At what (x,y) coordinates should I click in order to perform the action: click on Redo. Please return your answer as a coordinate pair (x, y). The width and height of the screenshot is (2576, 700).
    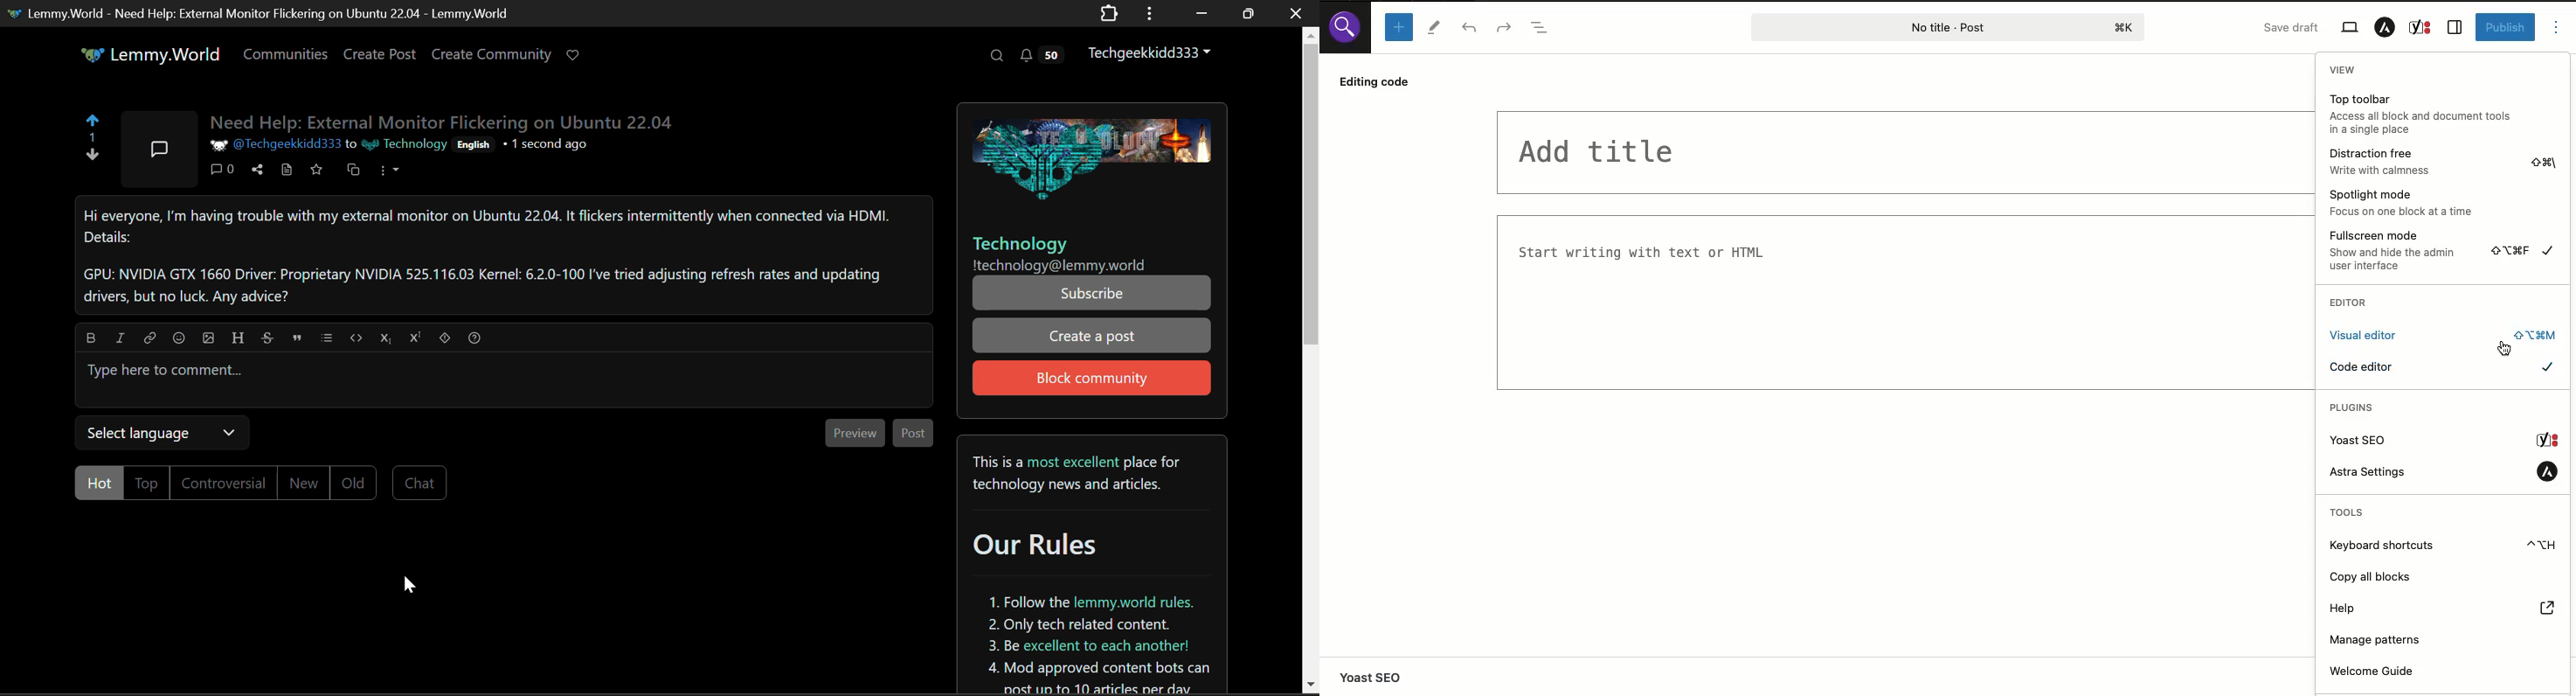
    Looking at the image, I should click on (1505, 28).